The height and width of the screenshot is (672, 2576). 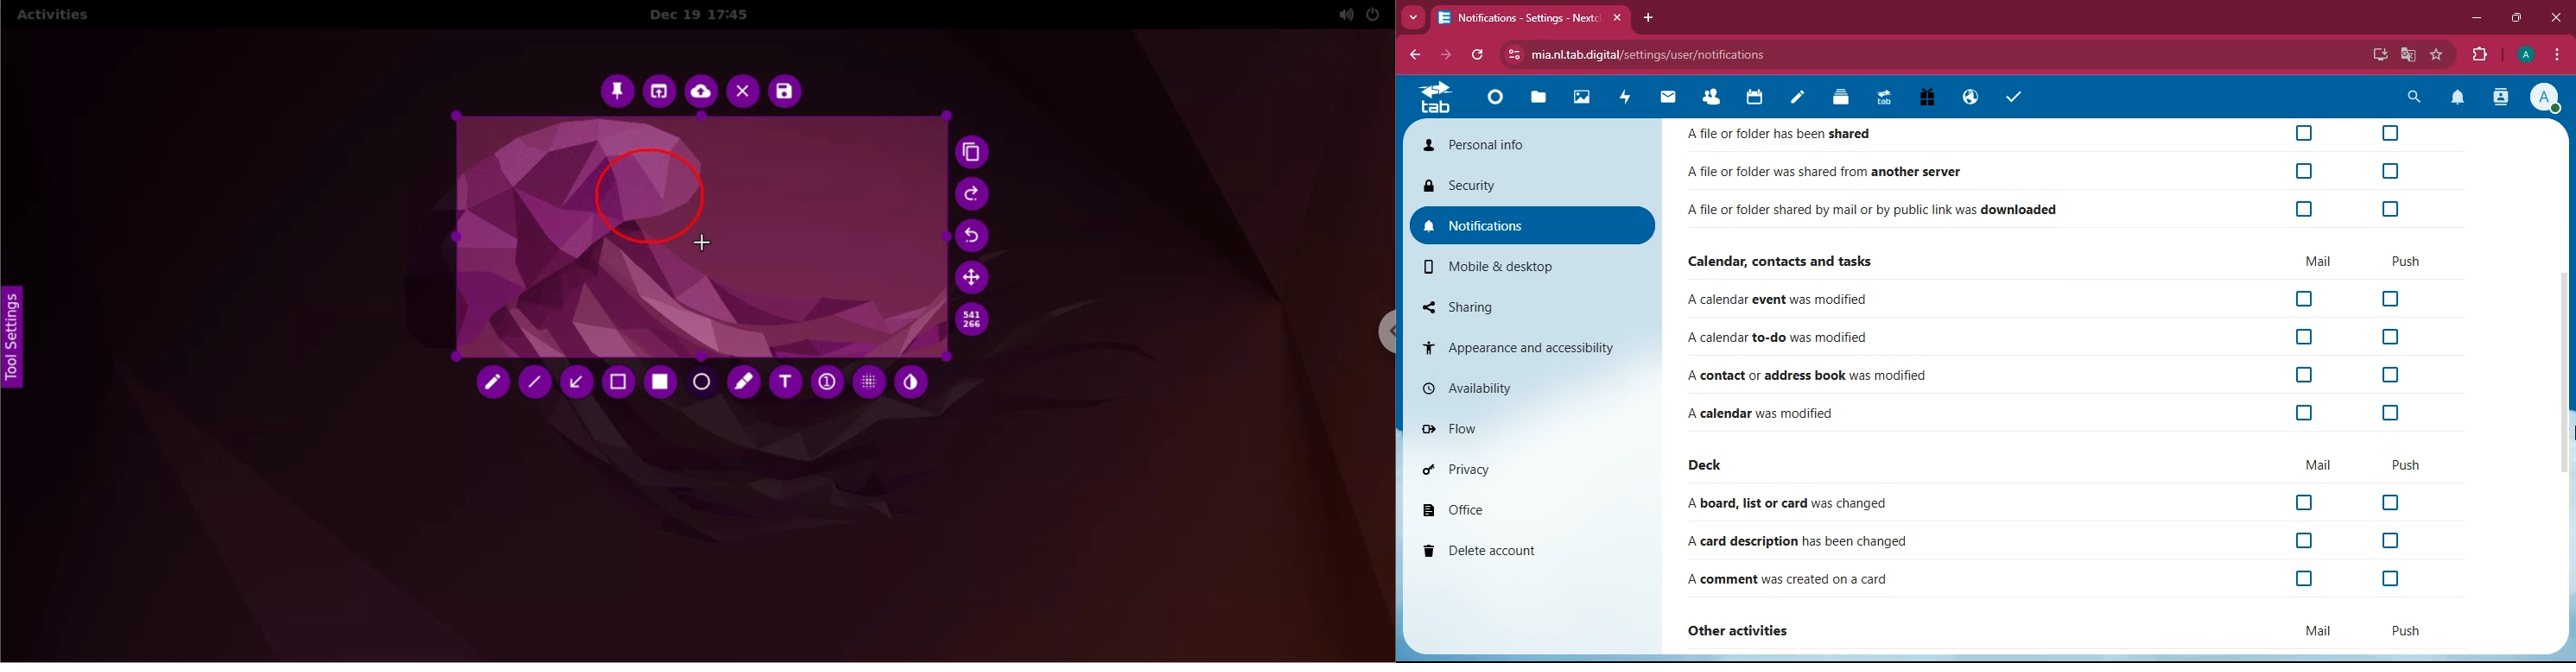 What do you see at coordinates (1823, 172) in the screenshot?
I see `Afile or folder was shared from another server` at bounding box center [1823, 172].